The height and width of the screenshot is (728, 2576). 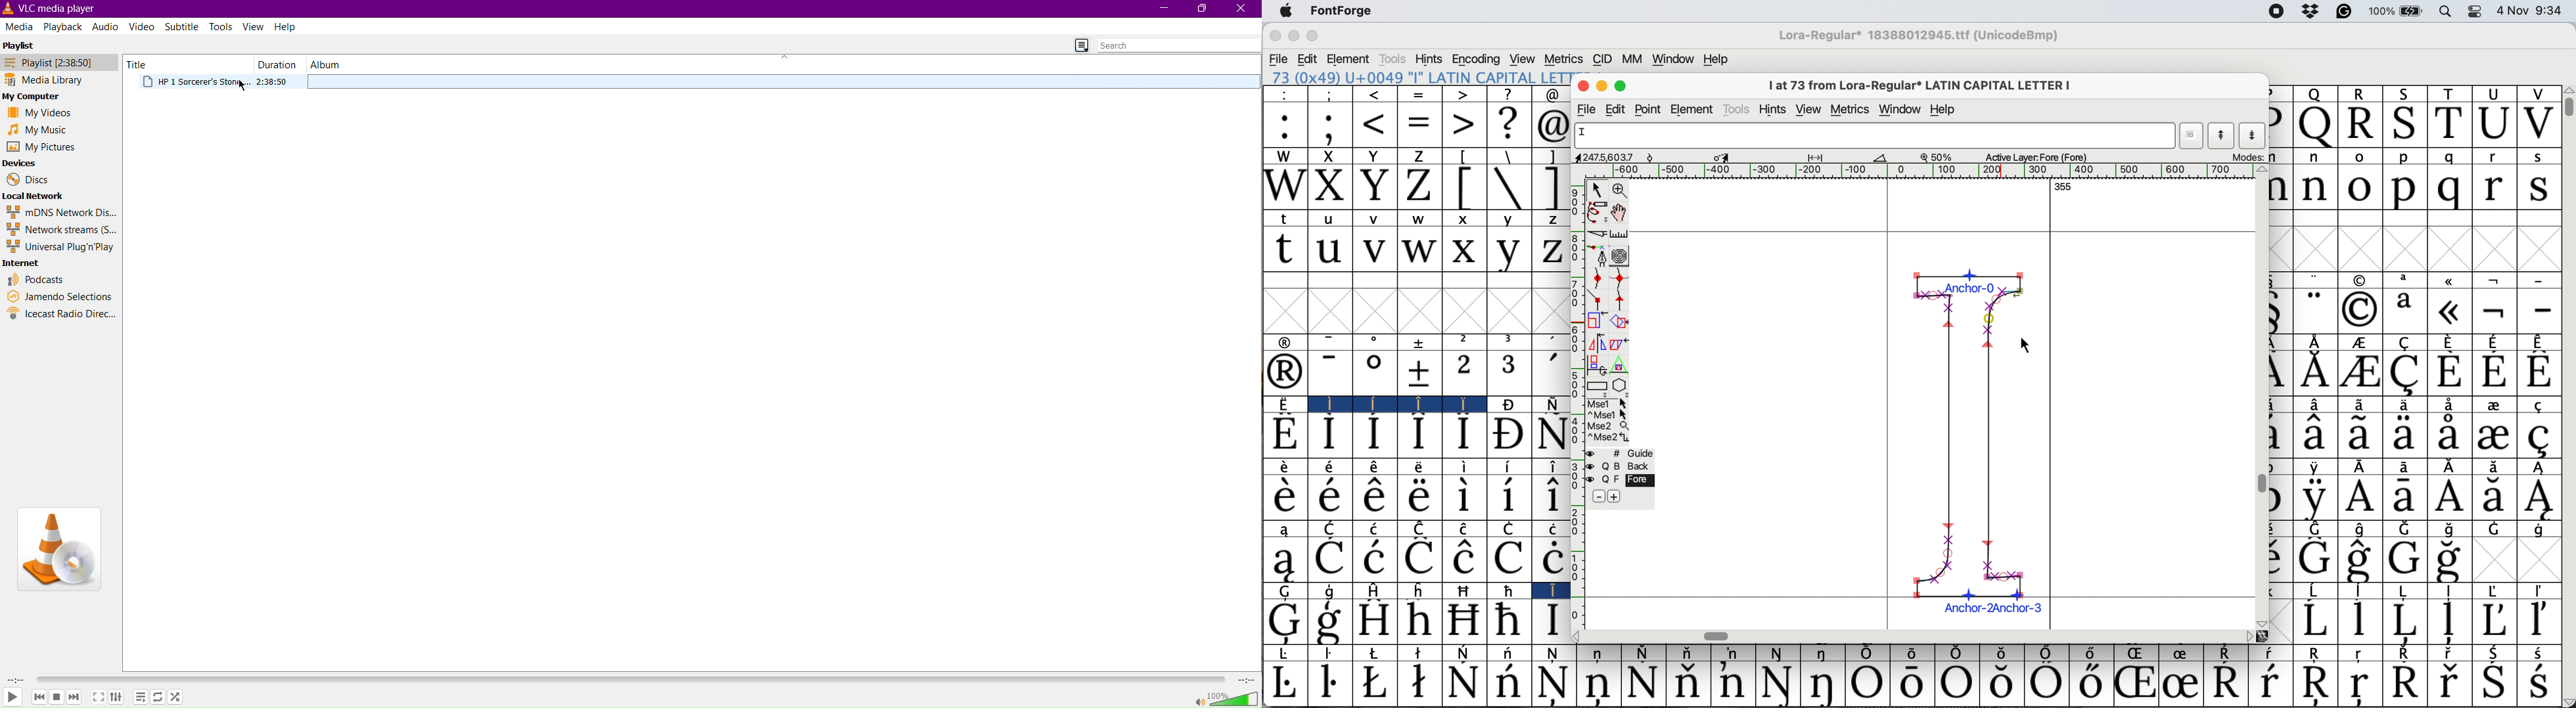 I want to click on symbol, so click(x=2316, y=342).